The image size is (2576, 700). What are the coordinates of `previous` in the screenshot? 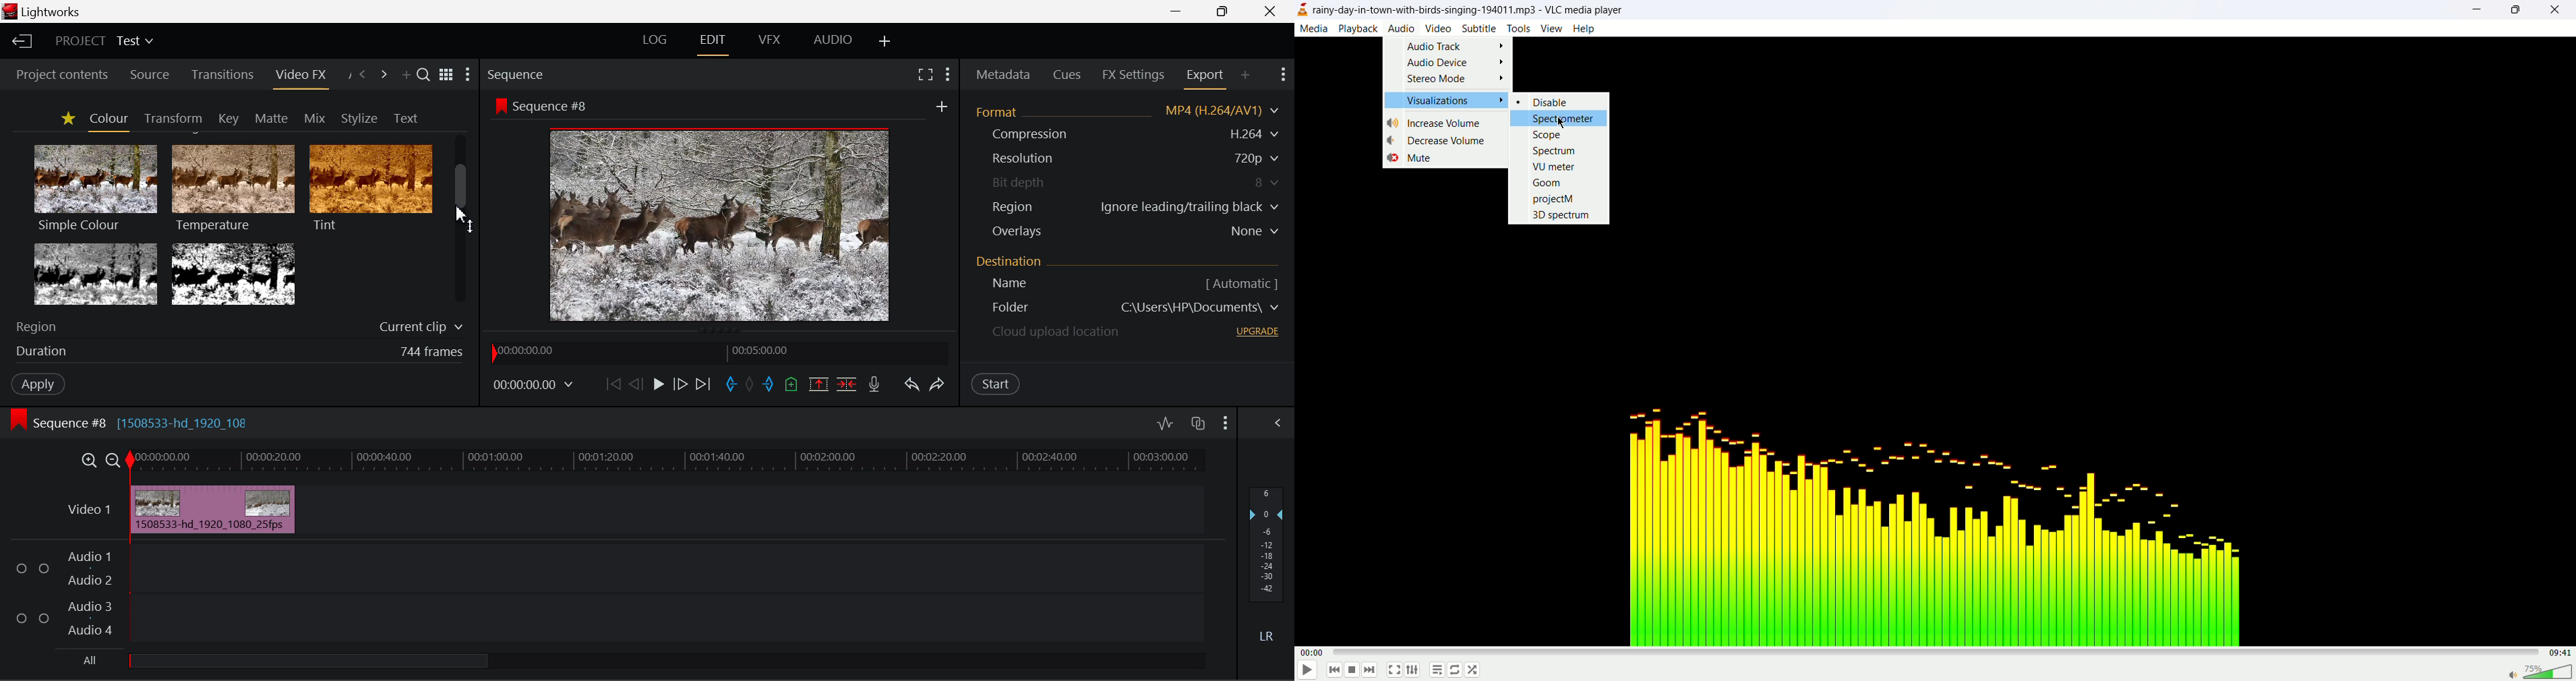 It's located at (1333, 670).